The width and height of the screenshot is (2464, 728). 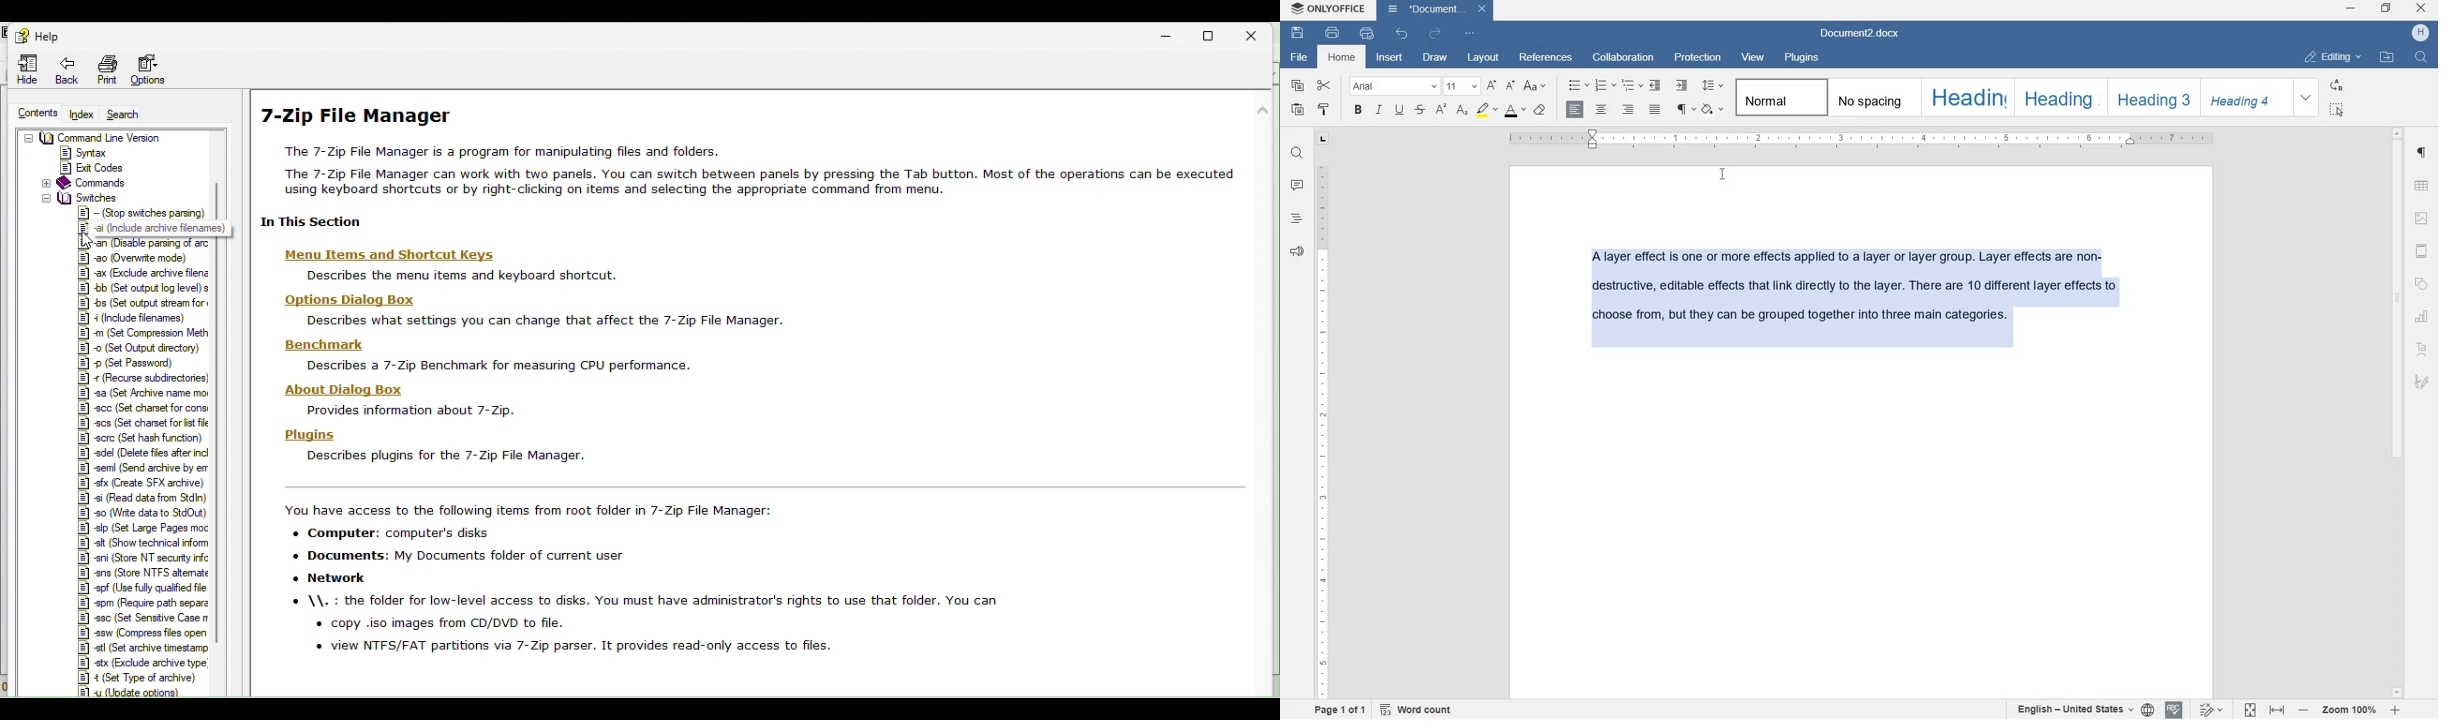 What do you see at coordinates (143, 406) in the screenshot?
I see `Set charset for cons` at bounding box center [143, 406].